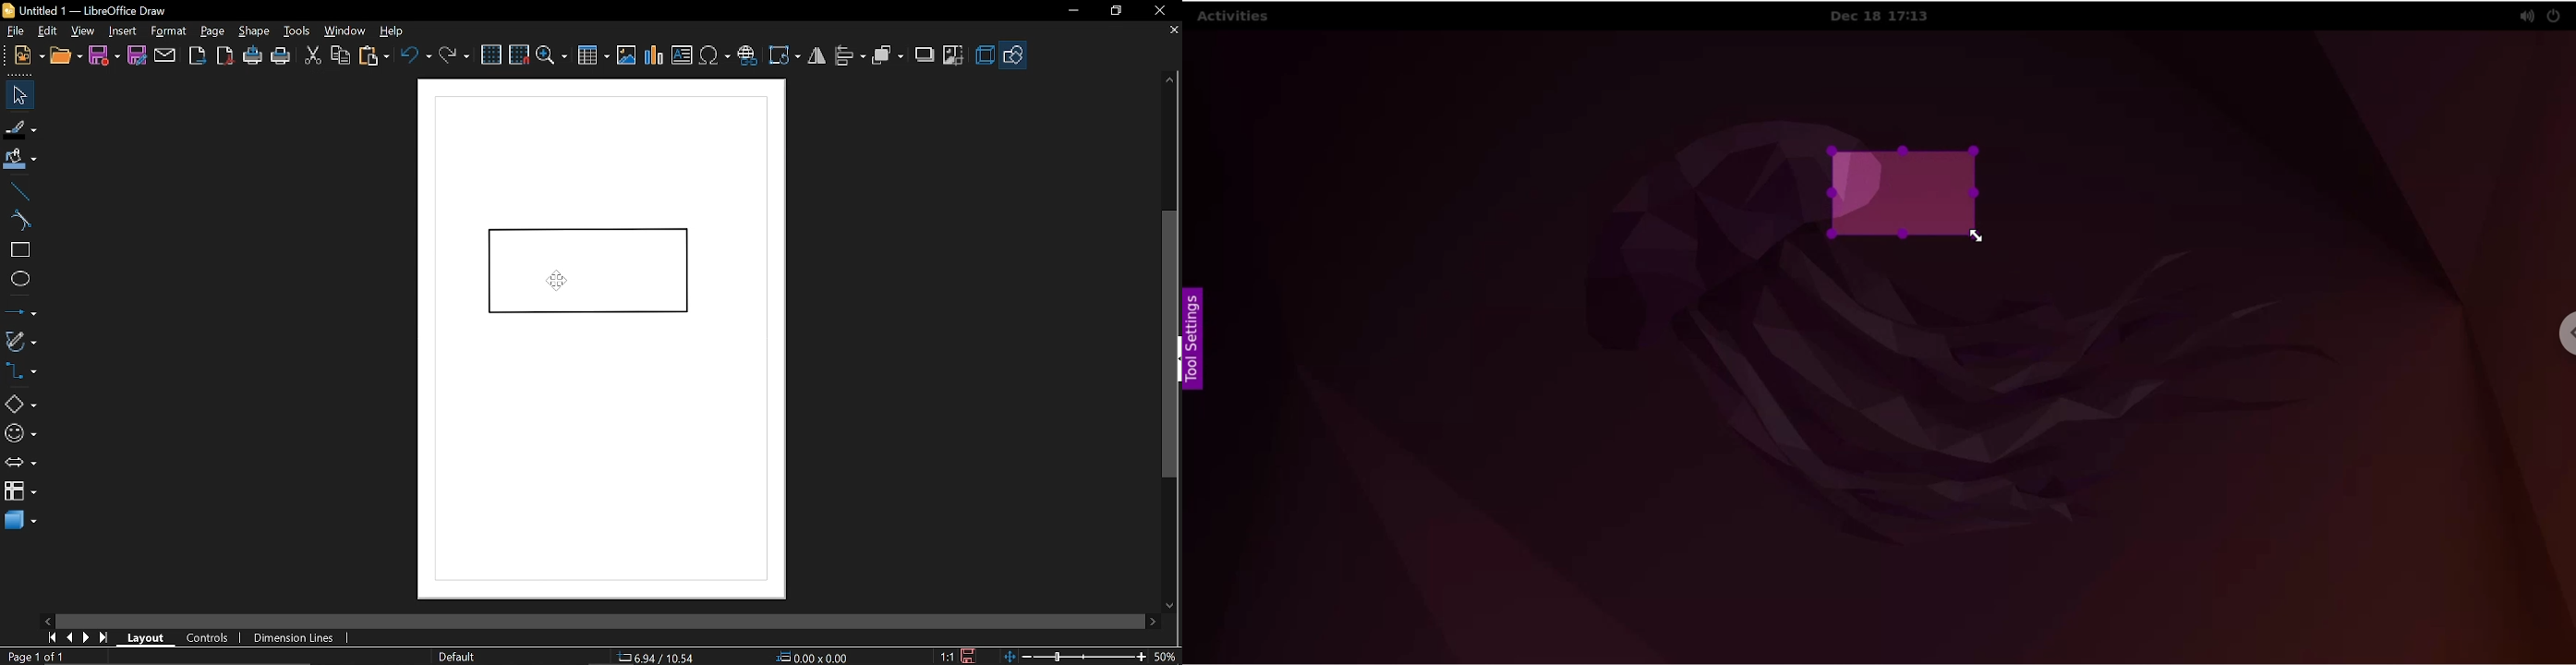 The width and height of the screenshot is (2576, 672). I want to click on Grid, so click(492, 54).